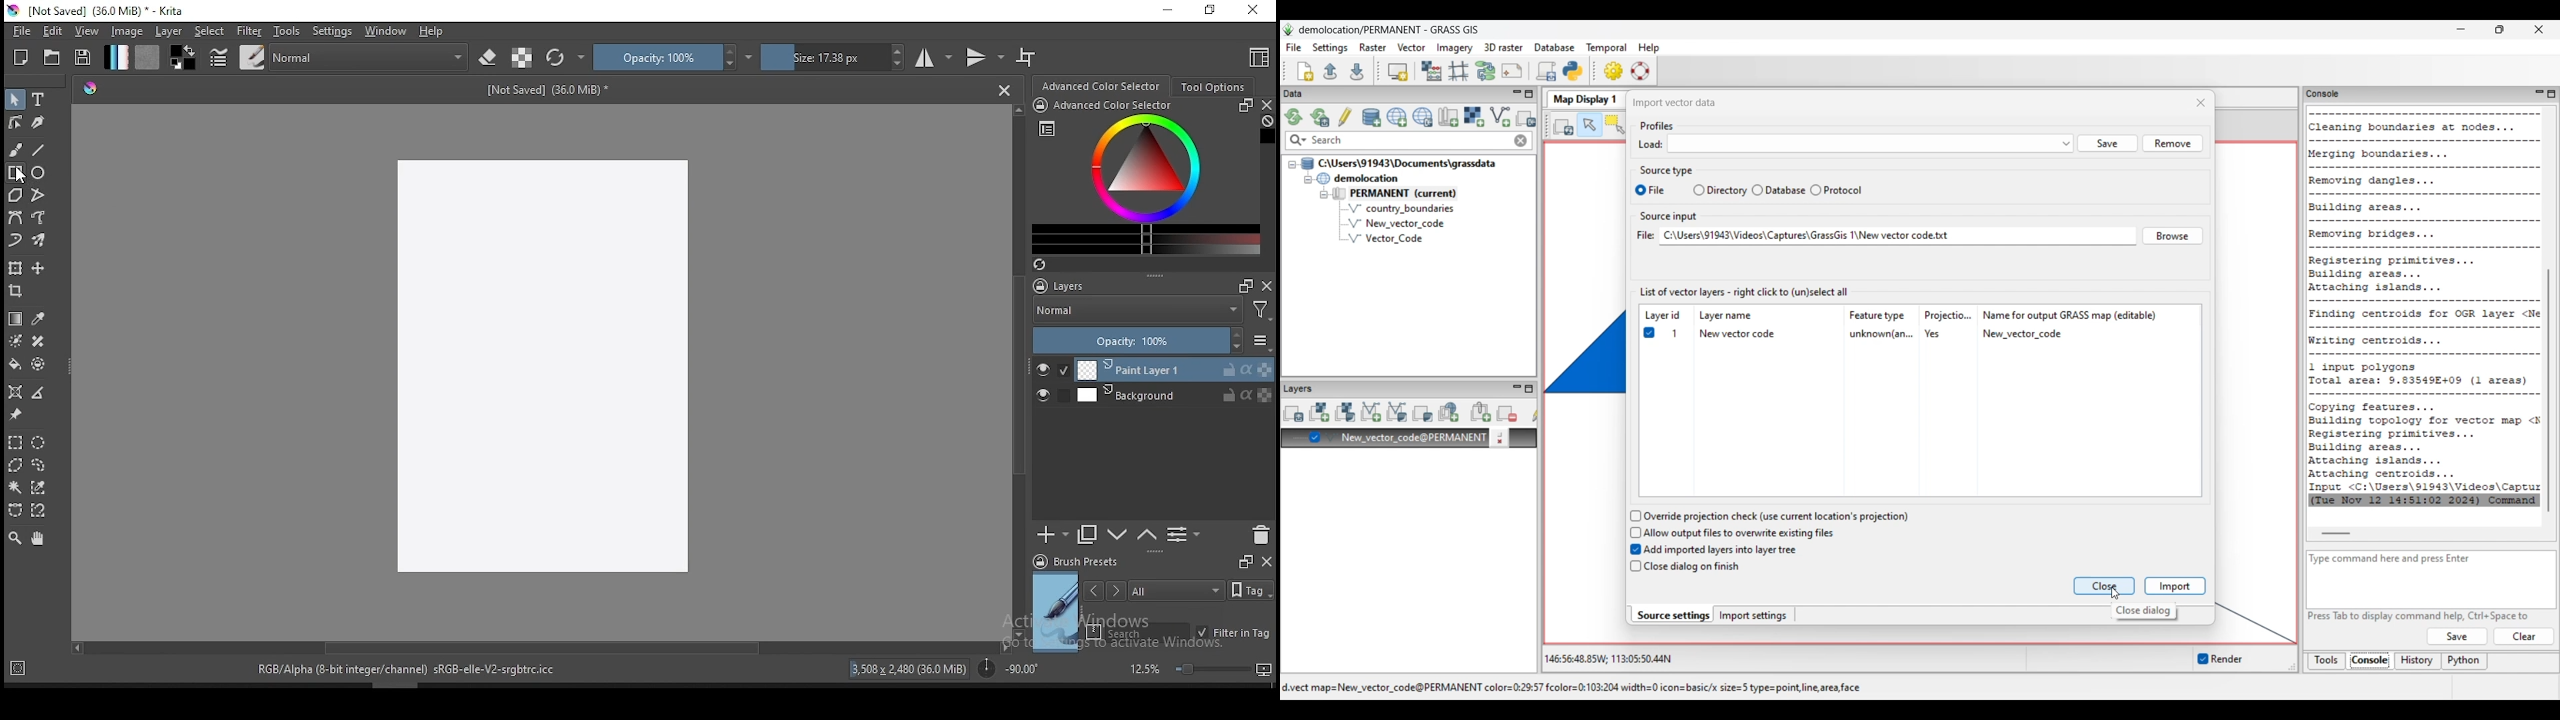 The height and width of the screenshot is (728, 2576). Describe the element at coordinates (1065, 287) in the screenshot. I see `layers` at that location.